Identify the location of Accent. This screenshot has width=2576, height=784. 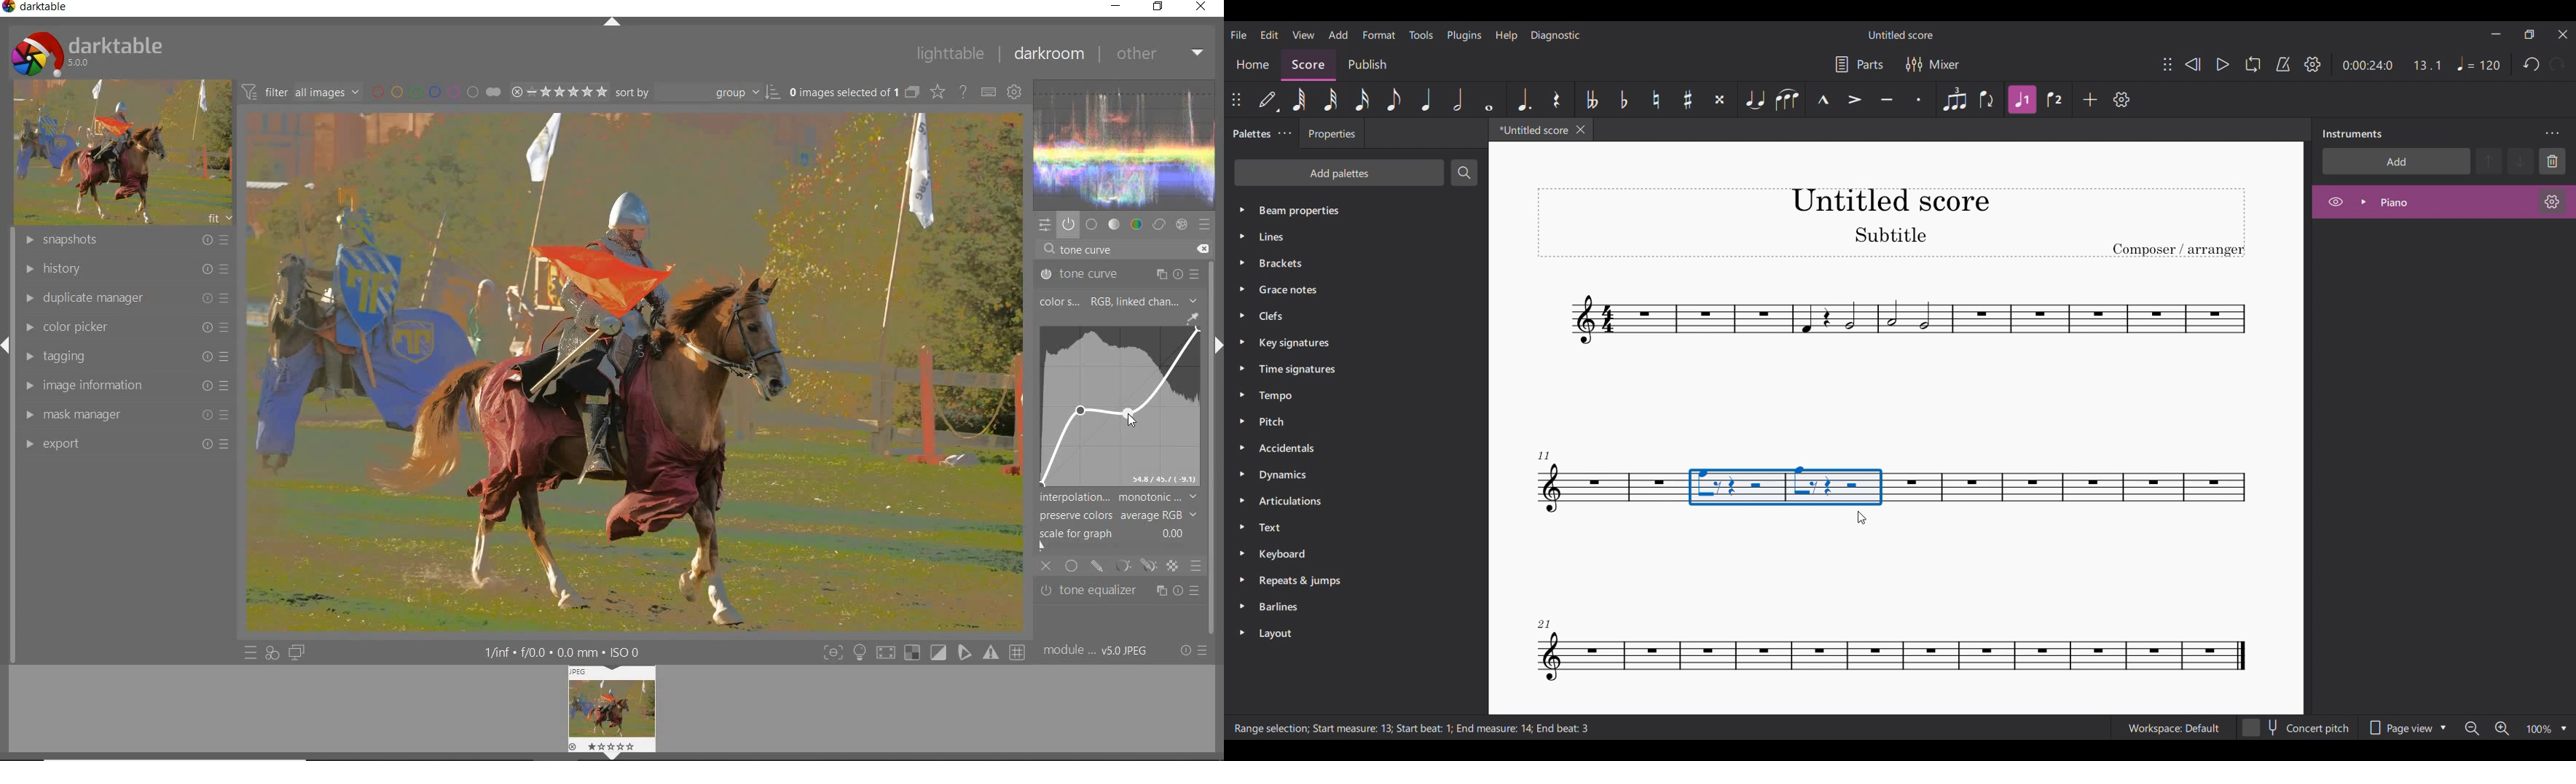
(1854, 100).